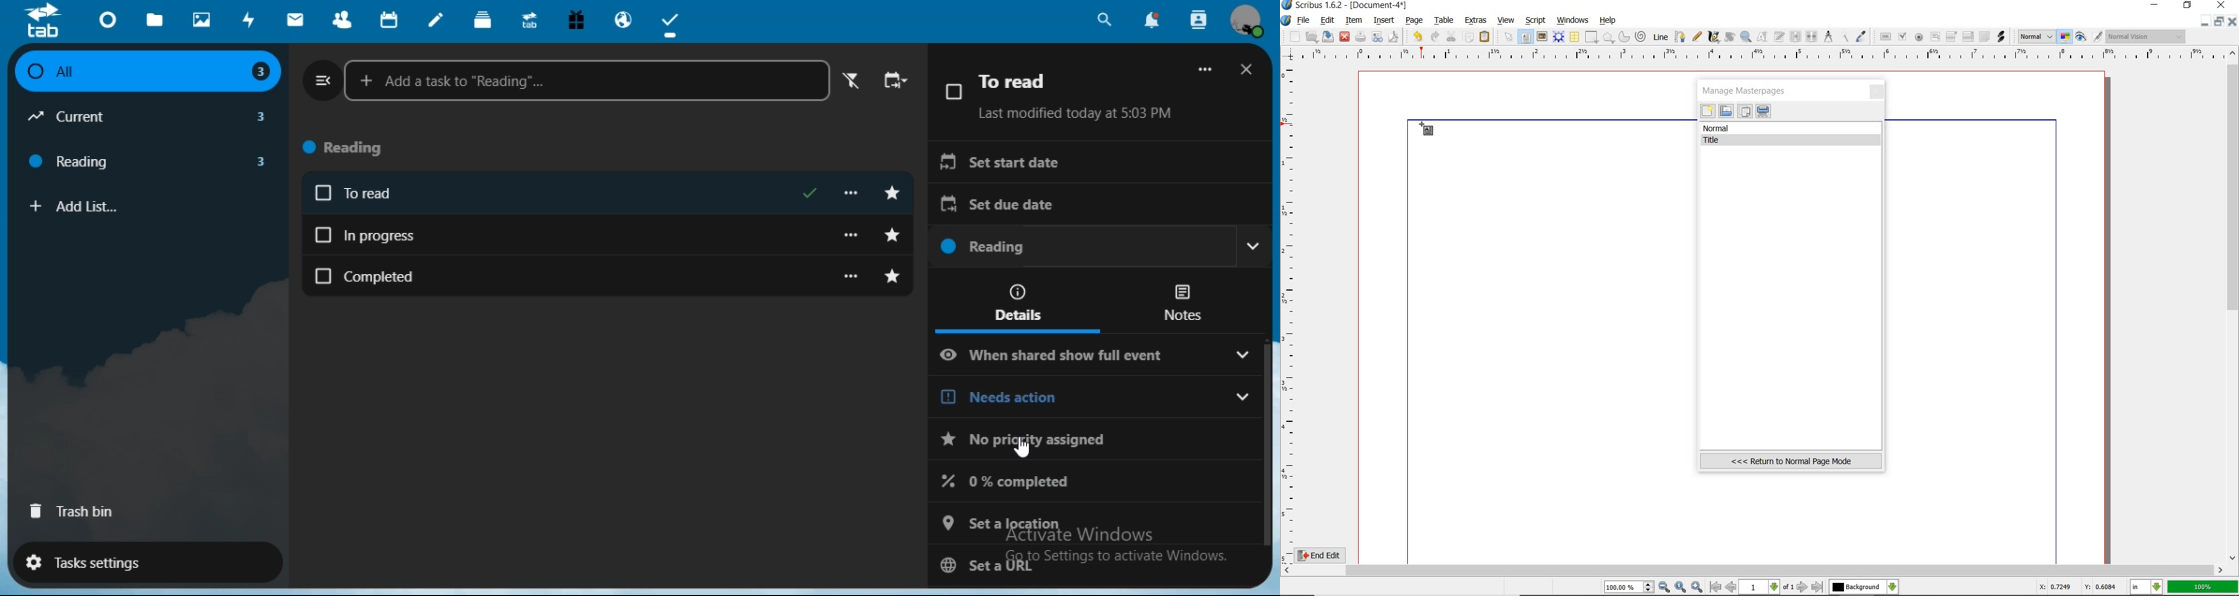 This screenshot has height=616, width=2240. I want to click on details, so click(1020, 301).